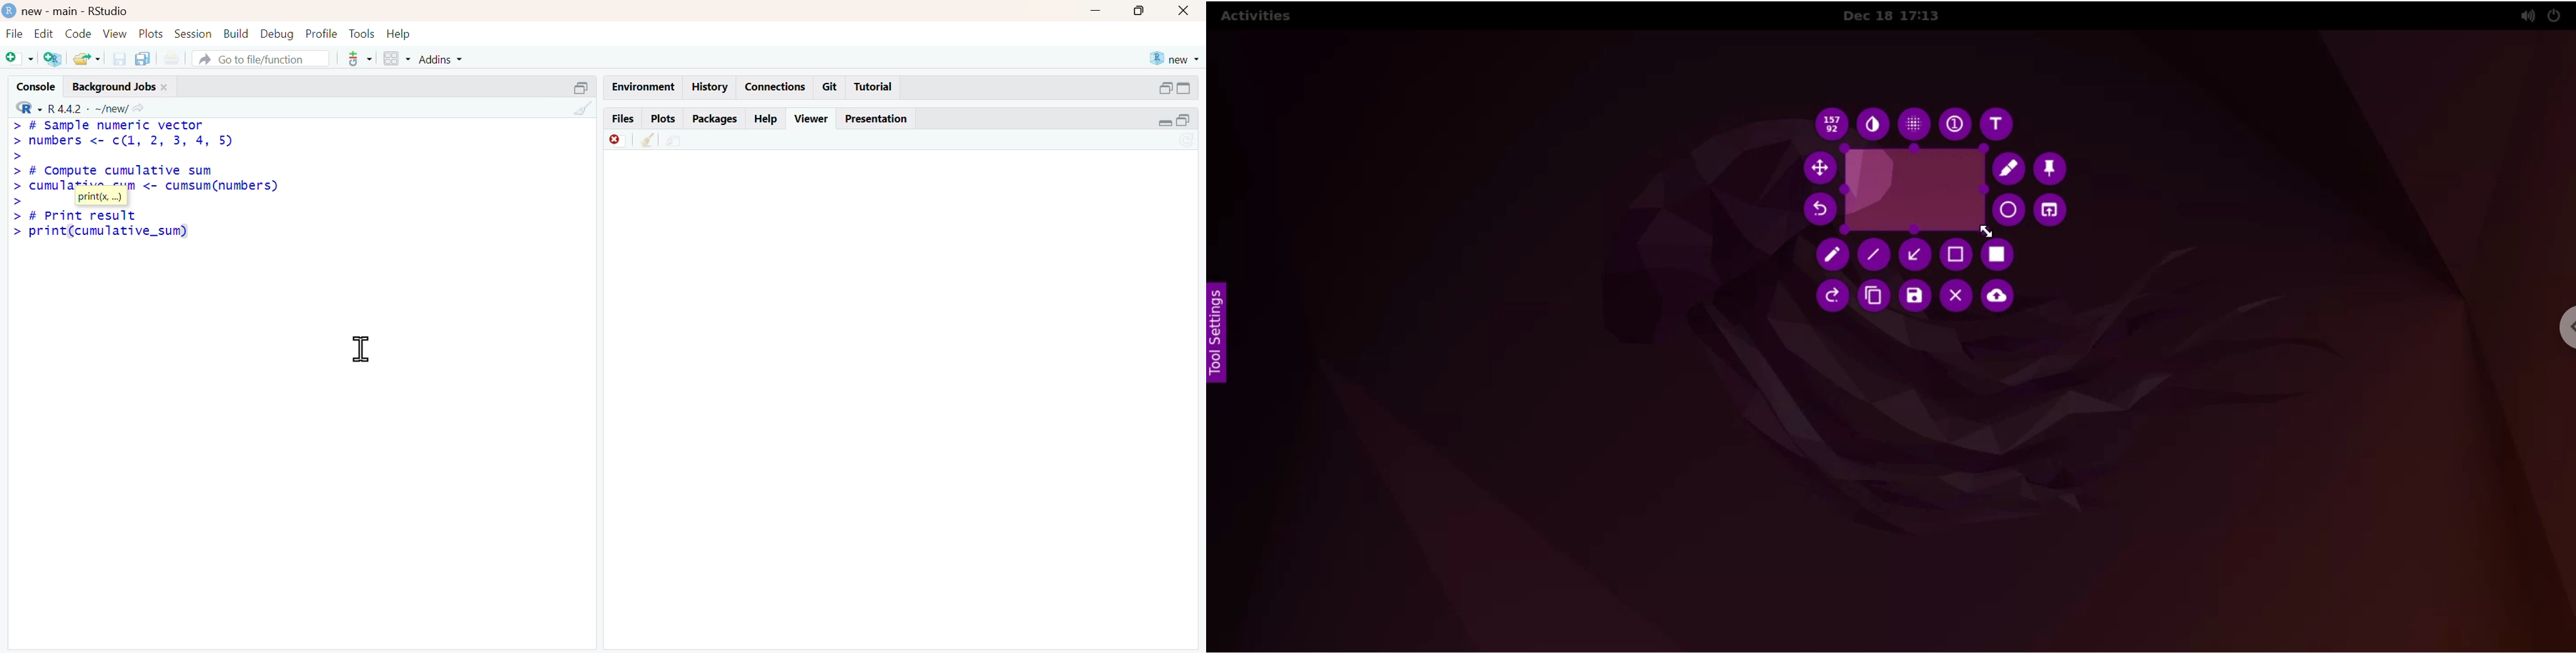 The height and width of the screenshot is (672, 2576). Describe the element at coordinates (1164, 122) in the screenshot. I see `expand/collapse` at that location.